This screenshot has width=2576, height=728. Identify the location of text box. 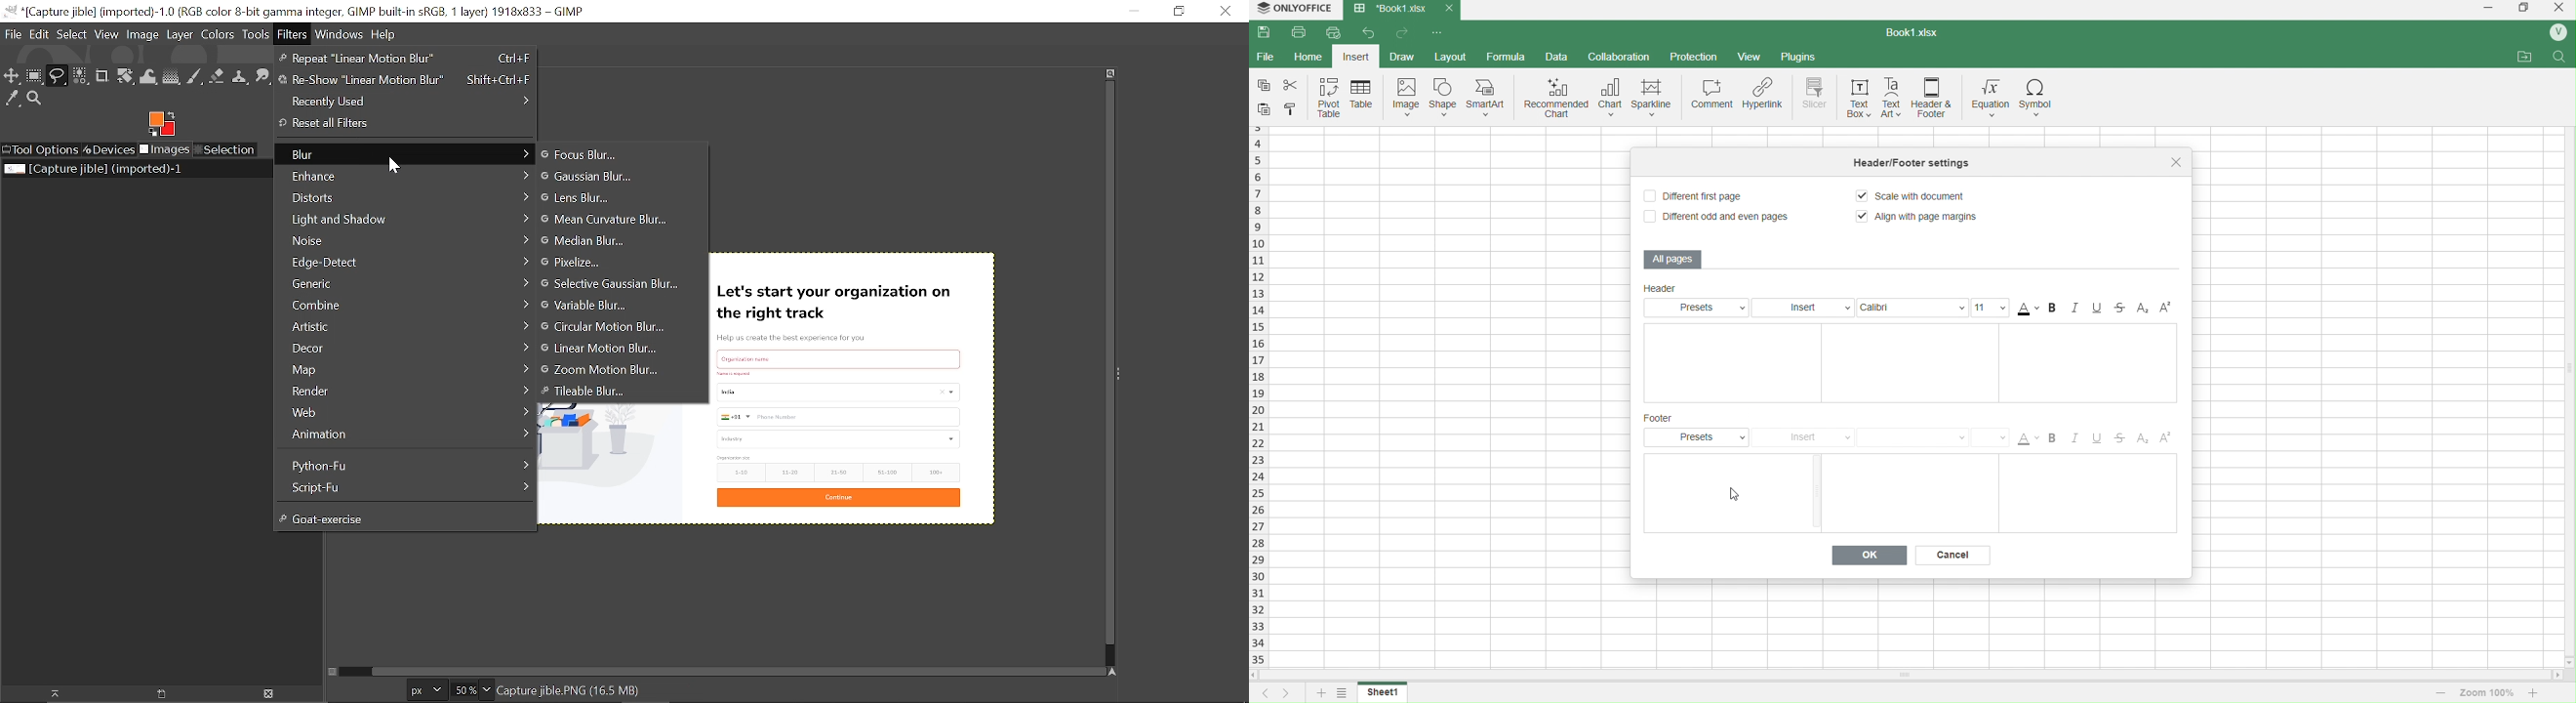
(1858, 98).